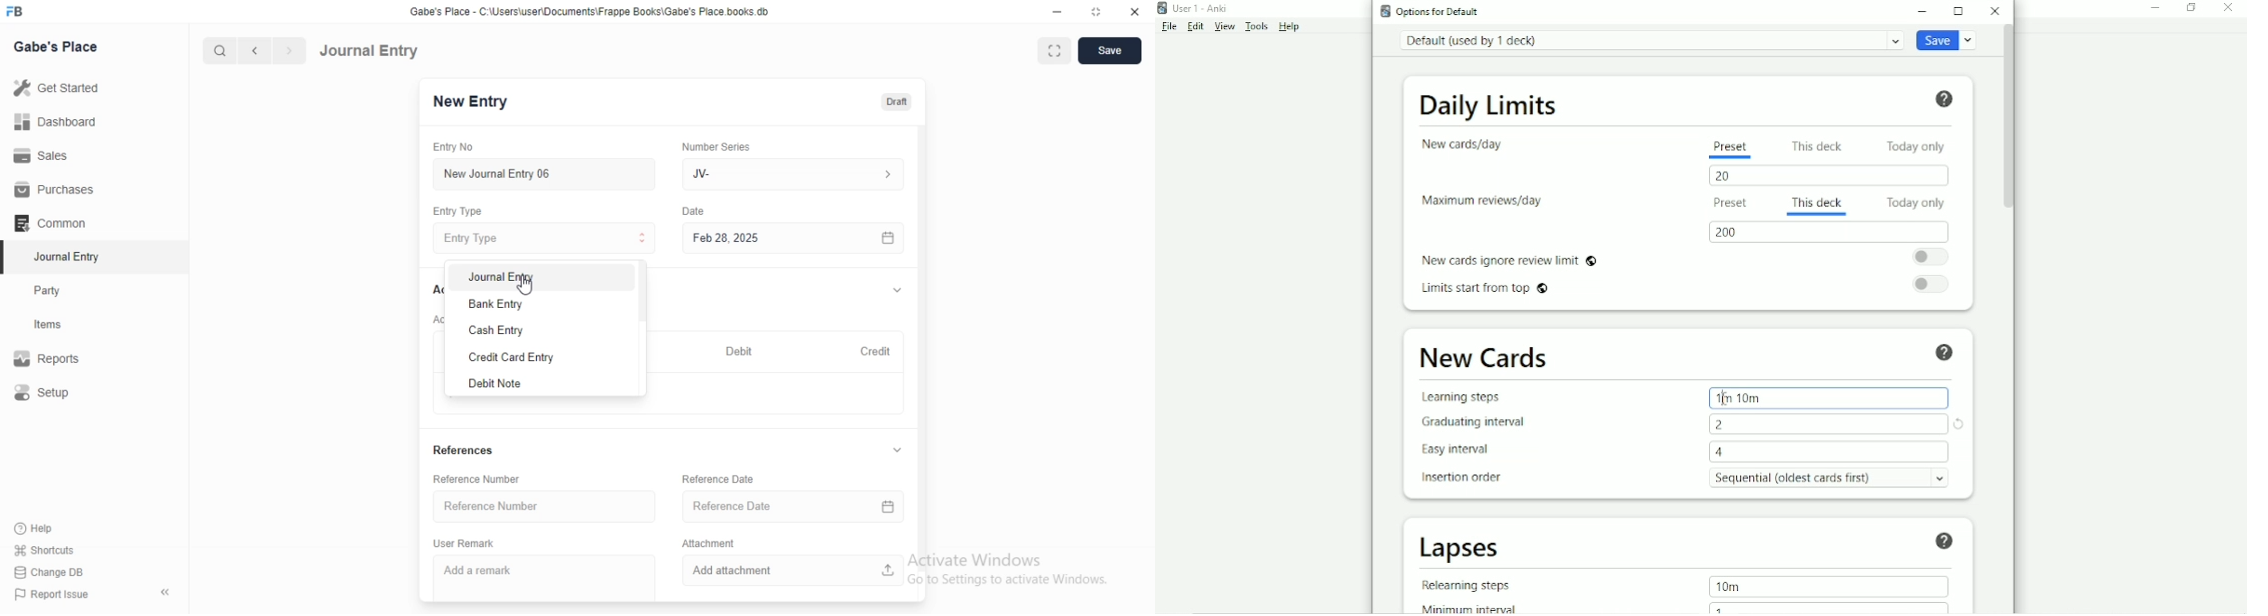 This screenshot has height=616, width=2268. Describe the element at coordinates (460, 451) in the screenshot. I see `References` at that location.